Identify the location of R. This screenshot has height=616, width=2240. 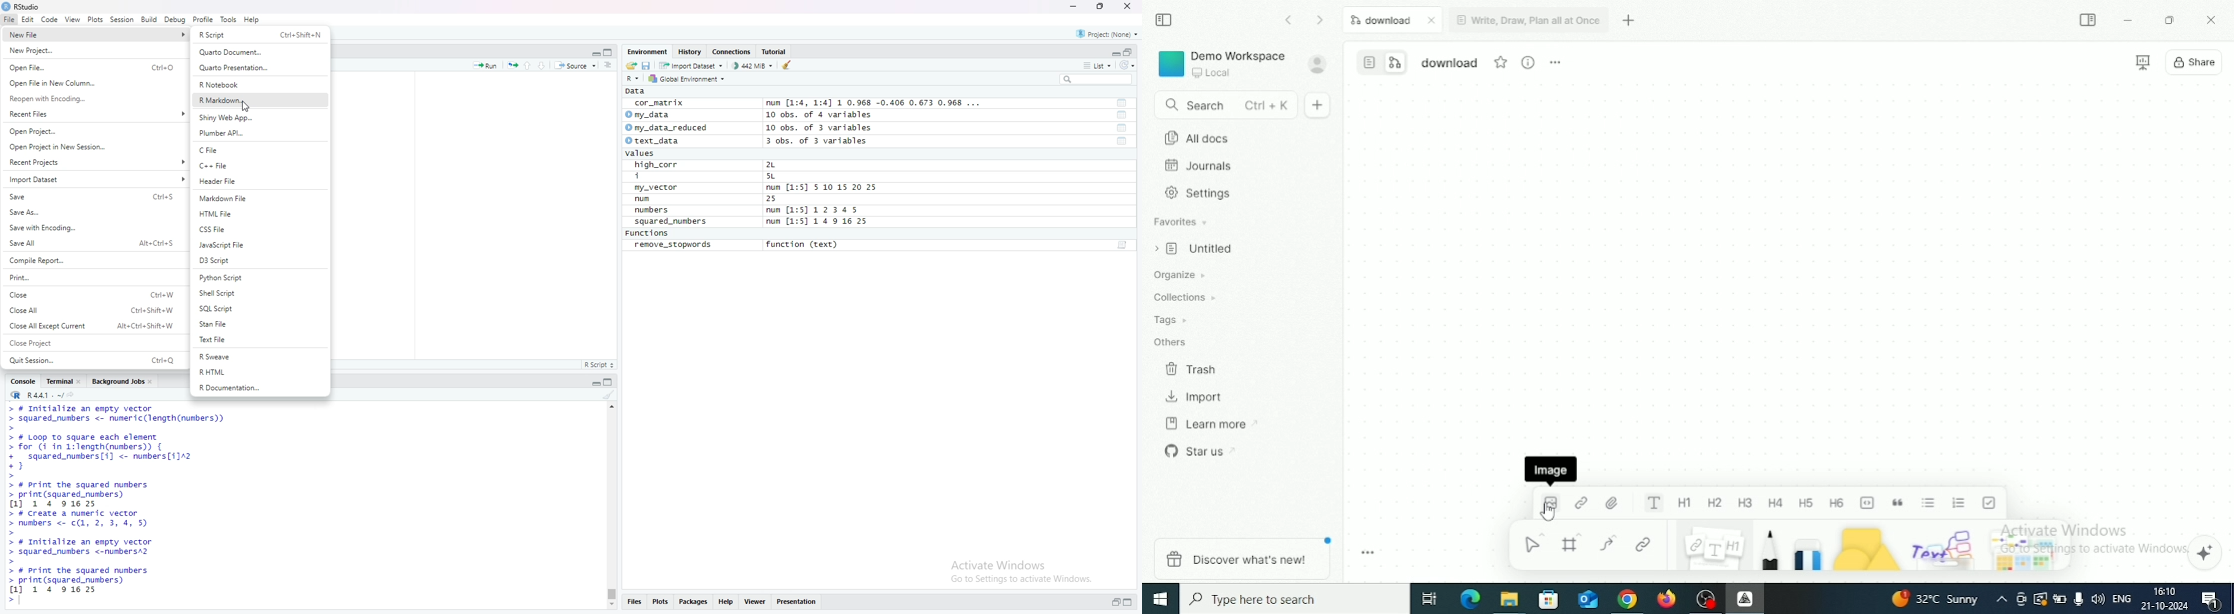
(630, 79).